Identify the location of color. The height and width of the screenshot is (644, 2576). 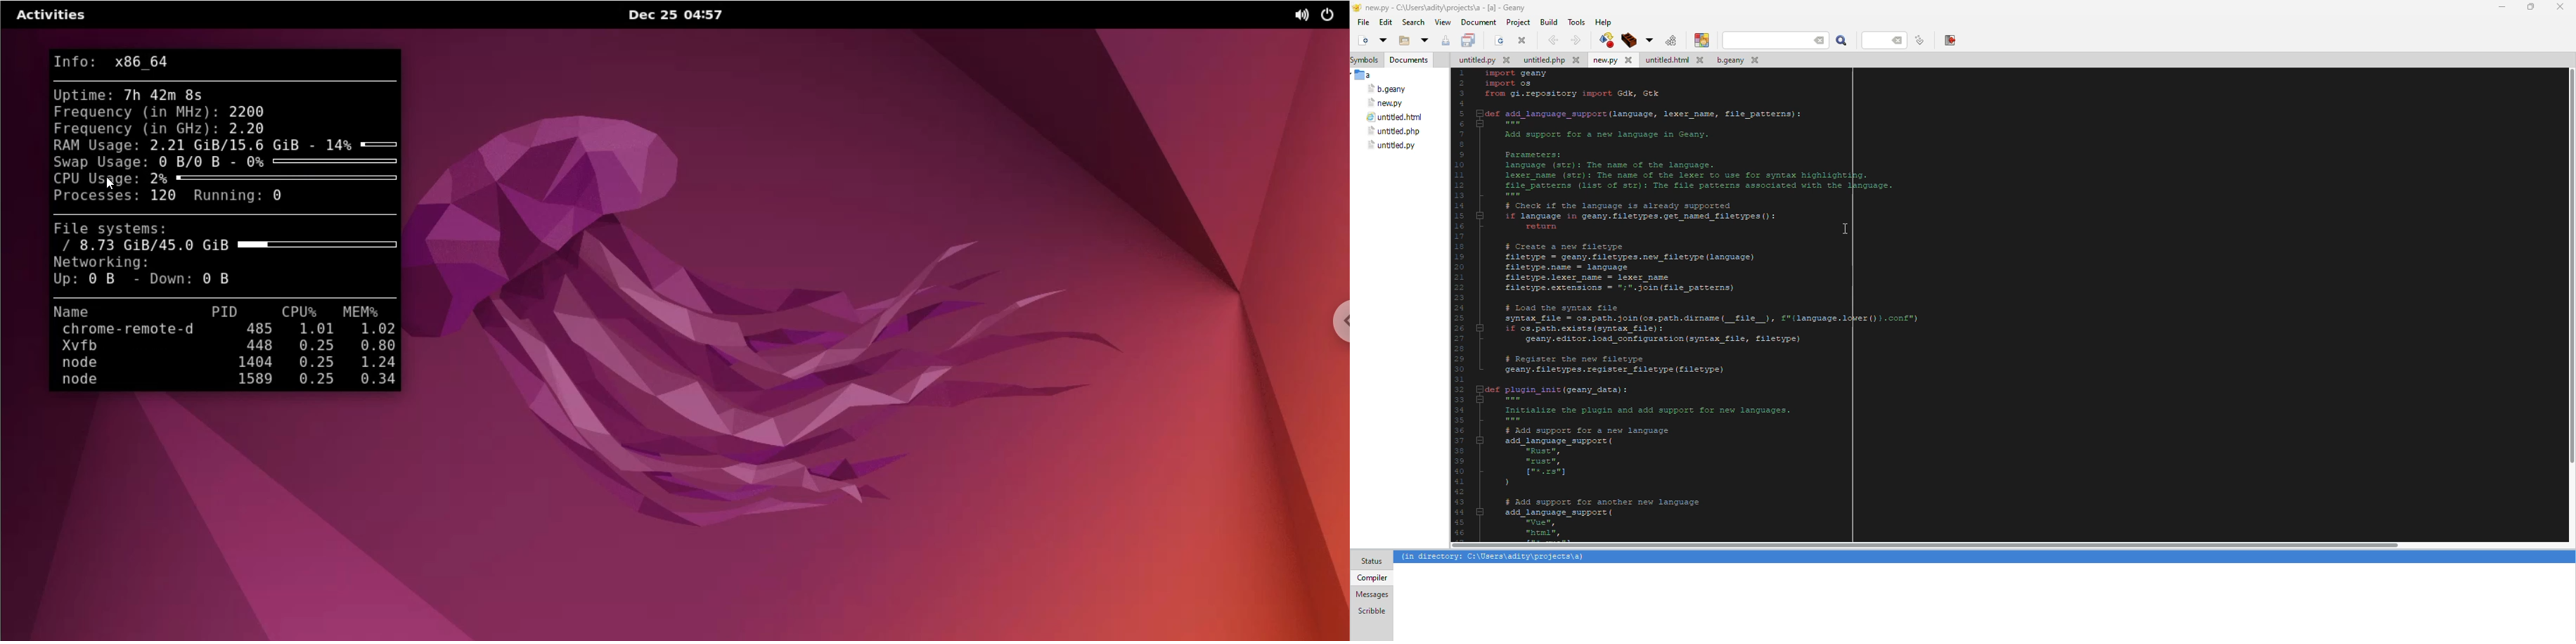
(1702, 41).